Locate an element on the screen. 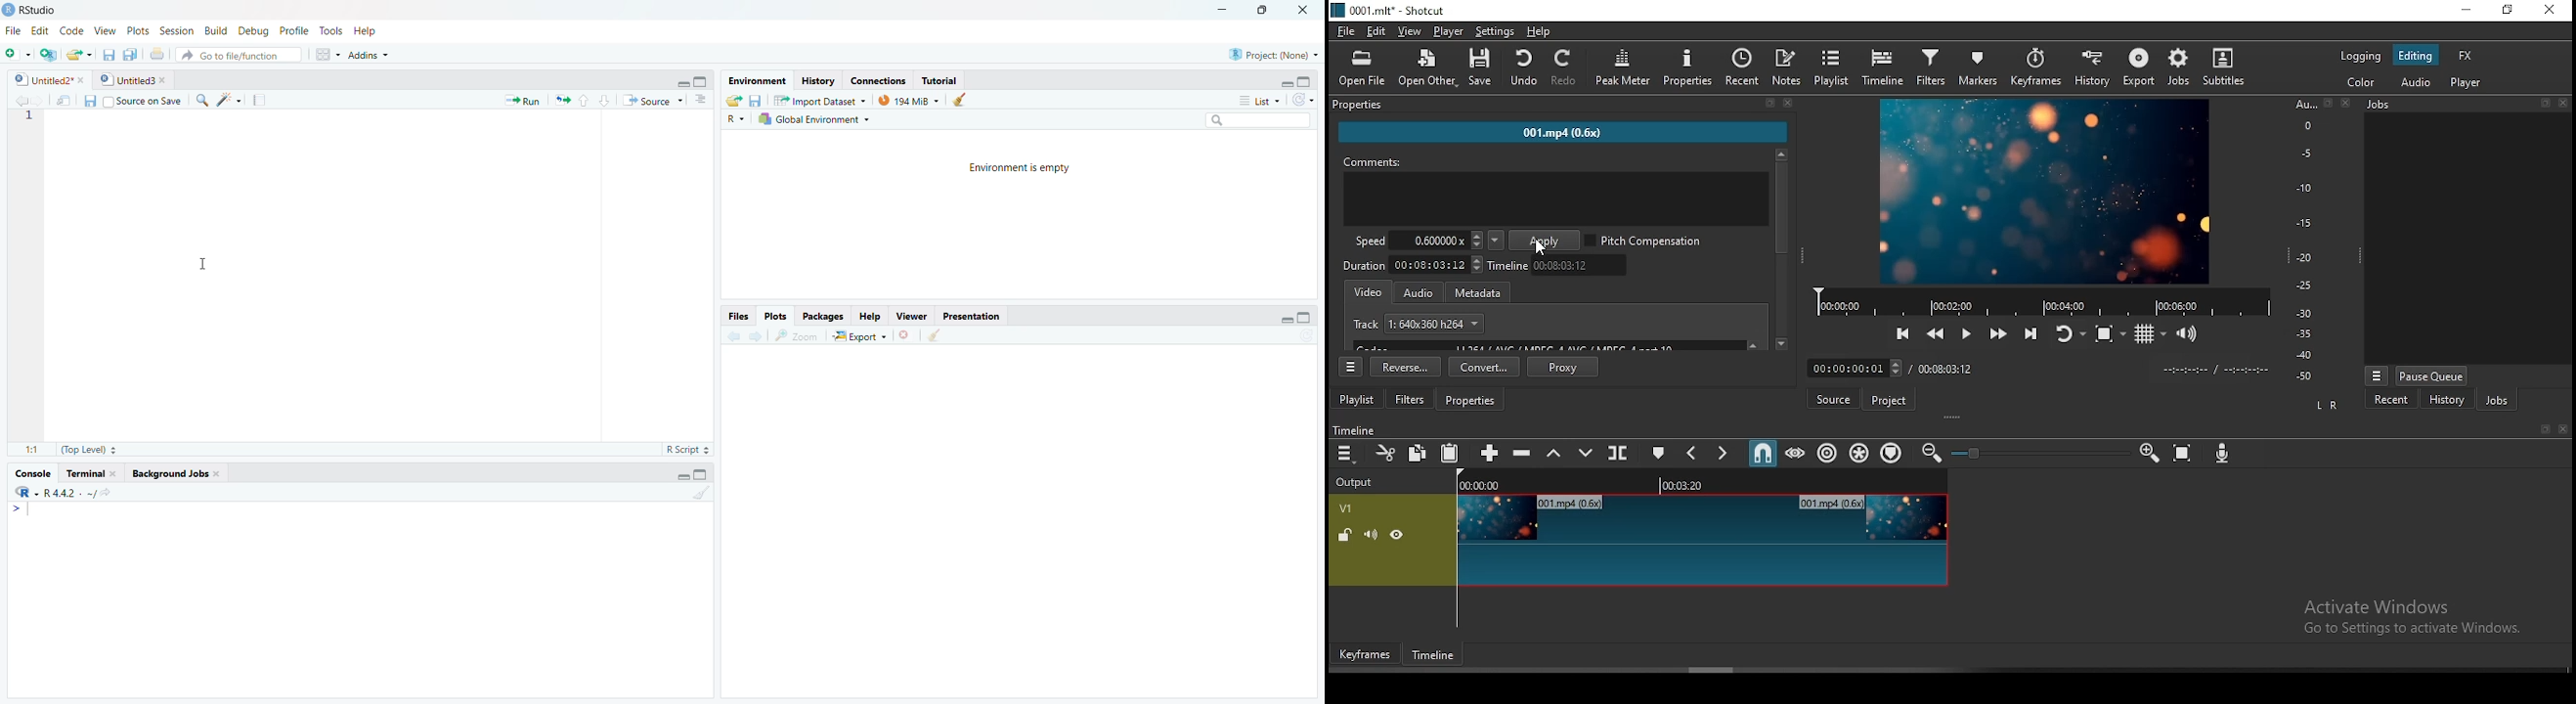  video duration is located at coordinates (1410, 265).